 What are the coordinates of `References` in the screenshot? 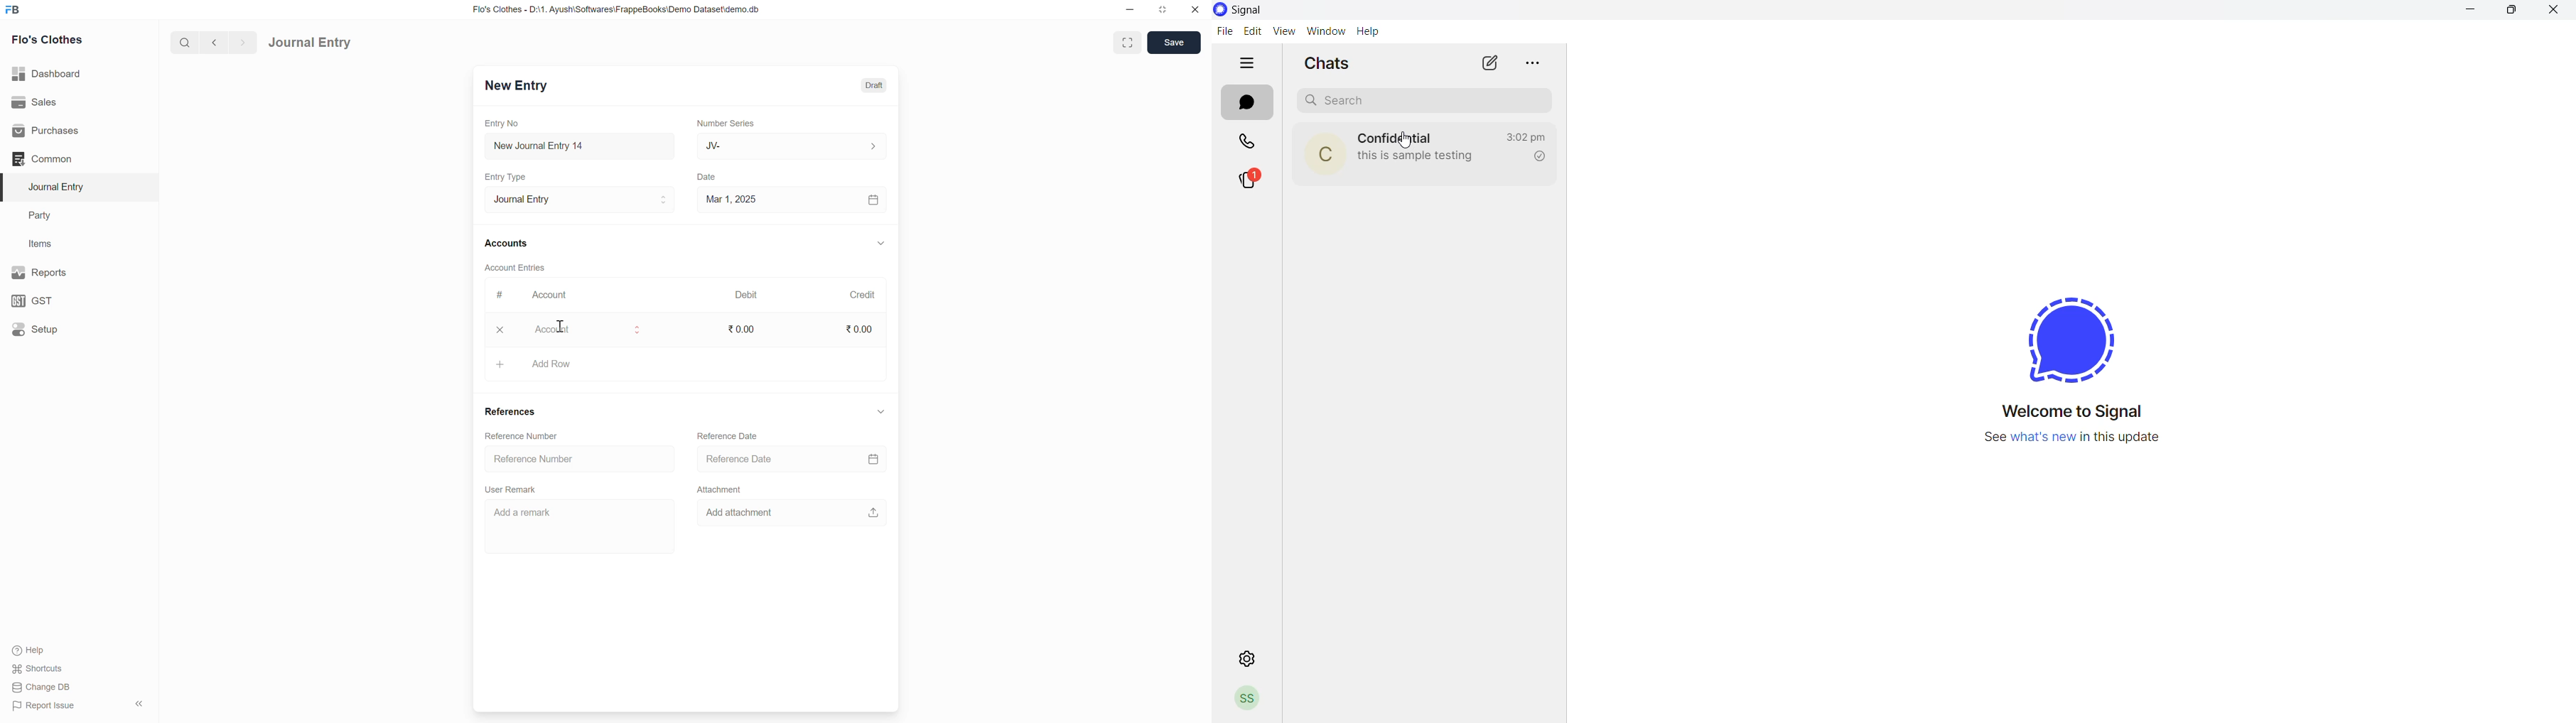 It's located at (512, 411).